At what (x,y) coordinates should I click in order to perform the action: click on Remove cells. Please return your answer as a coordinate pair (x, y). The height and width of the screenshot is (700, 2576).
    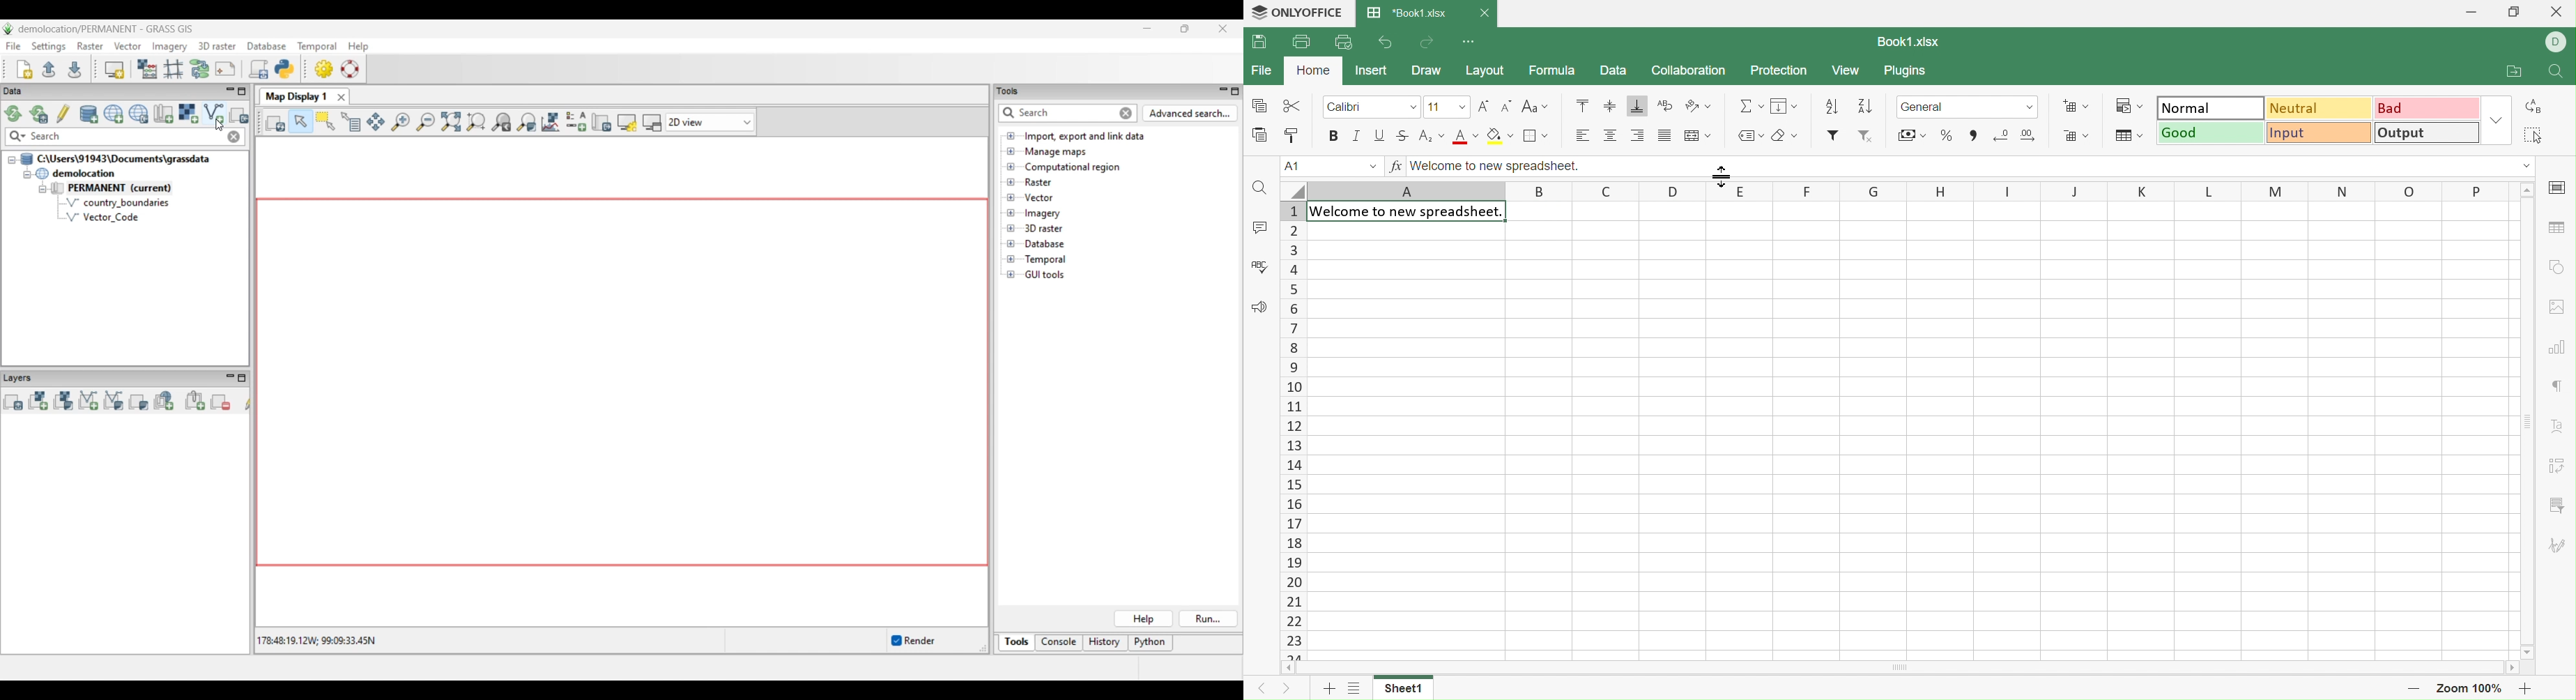
    Looking at the image, I should click on (2077, 137).